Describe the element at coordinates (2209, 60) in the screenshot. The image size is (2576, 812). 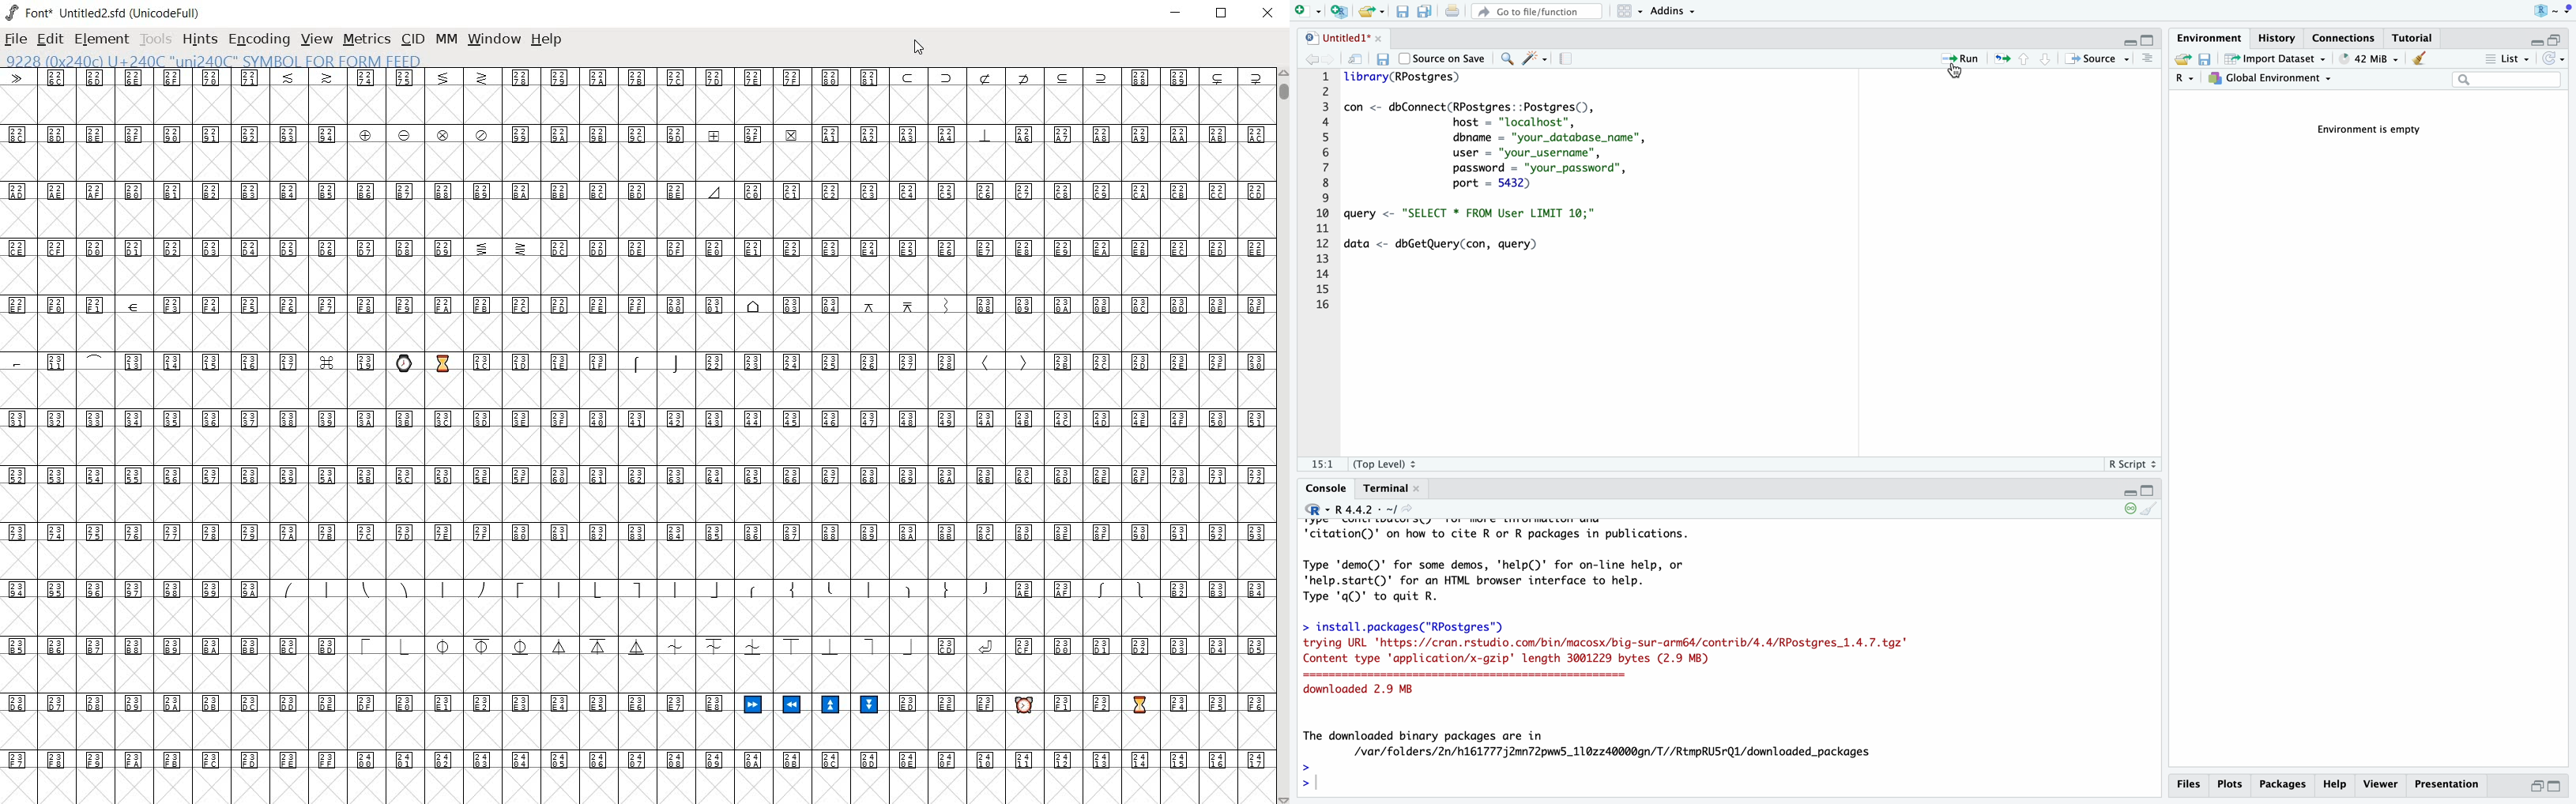
I see `save workspace as` at that location.